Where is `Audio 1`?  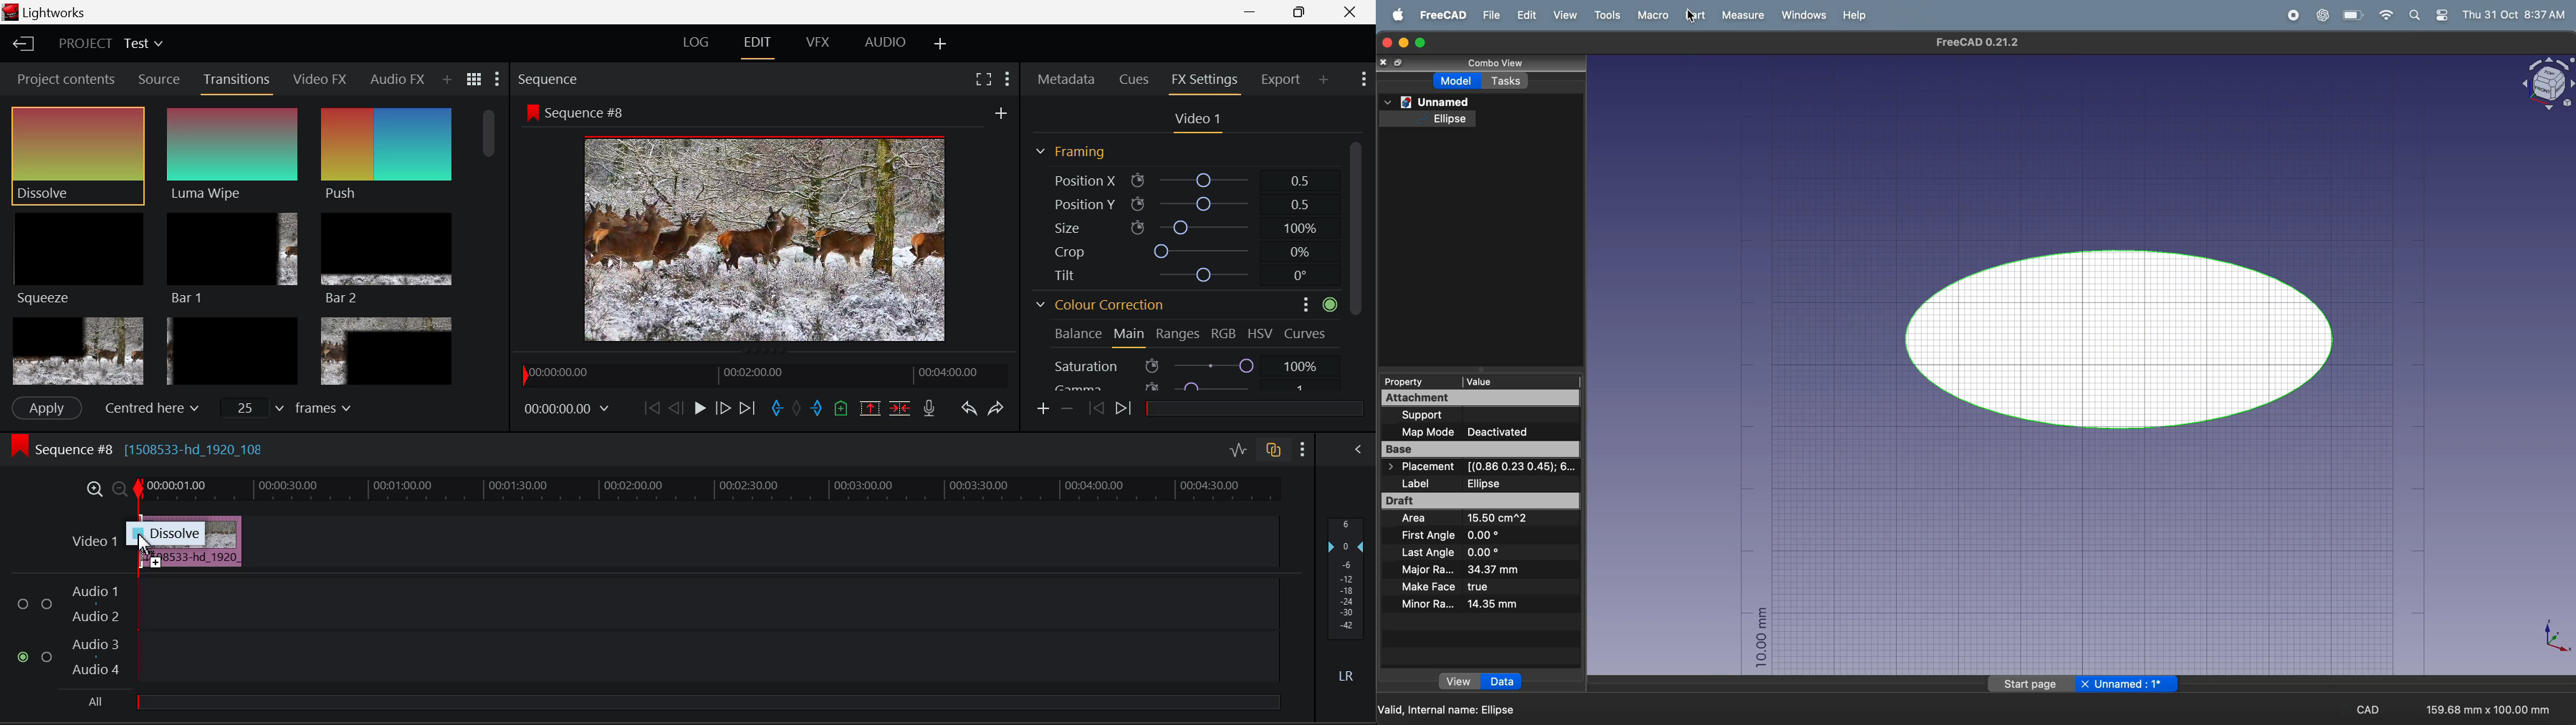 Audio 1 is located at coordinates (95, 592).